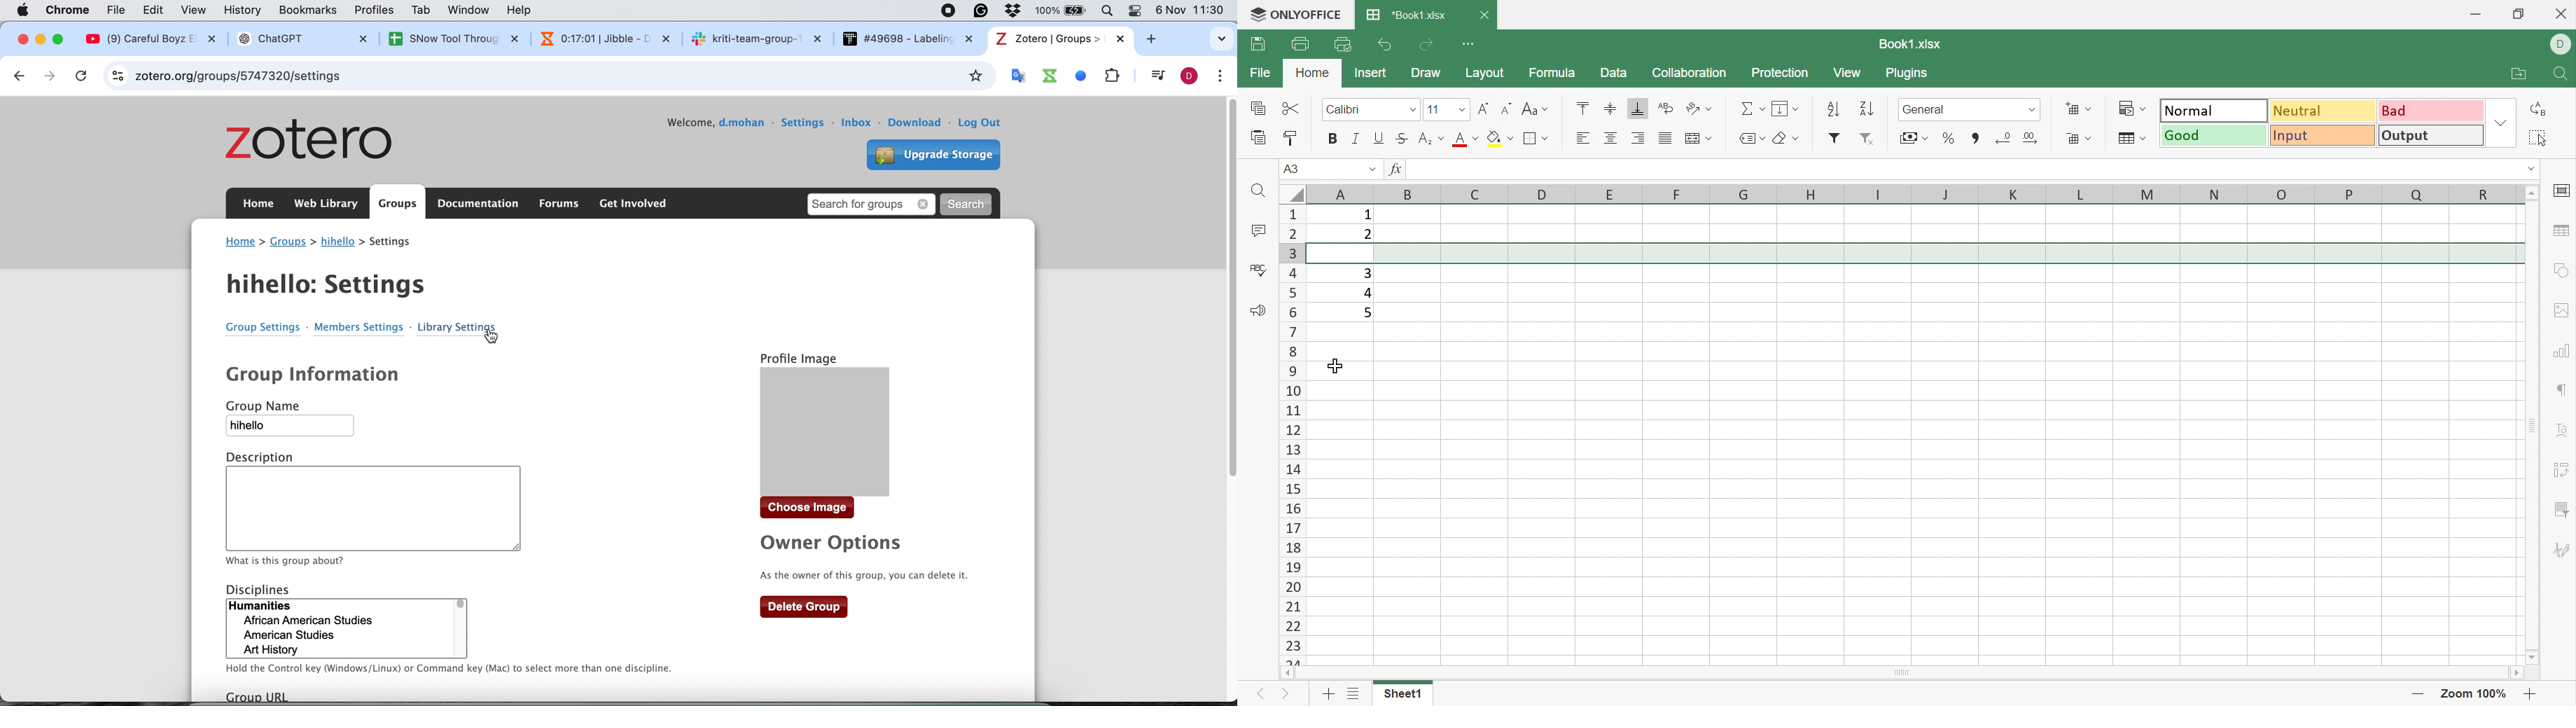 The height and width of the screenshot is (728, 2576). Describe the element at coordinates (318, 142) in the screenshot. I see `zotero` at that location.